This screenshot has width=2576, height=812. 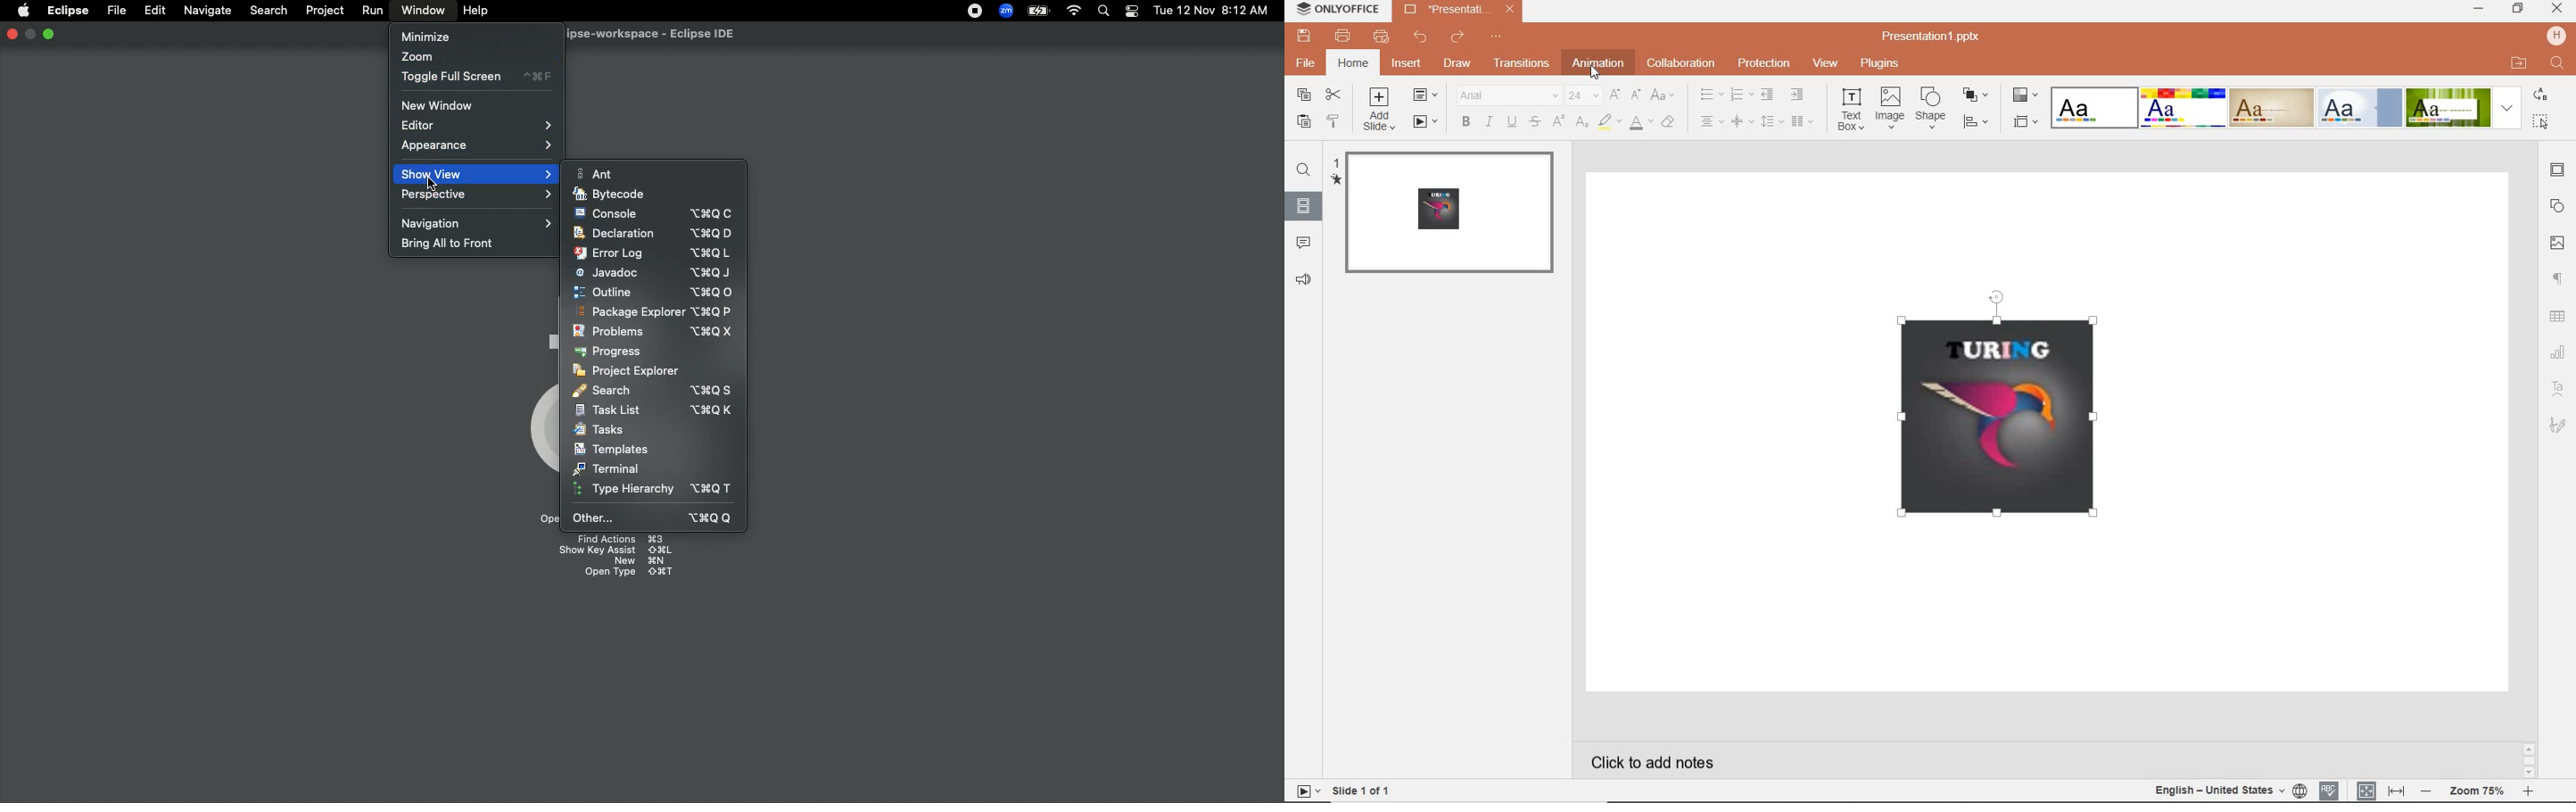 What do you see at coordinates (1881, 65) in the screenshot?
I see `plugins` at bounding box center [1881, 65].